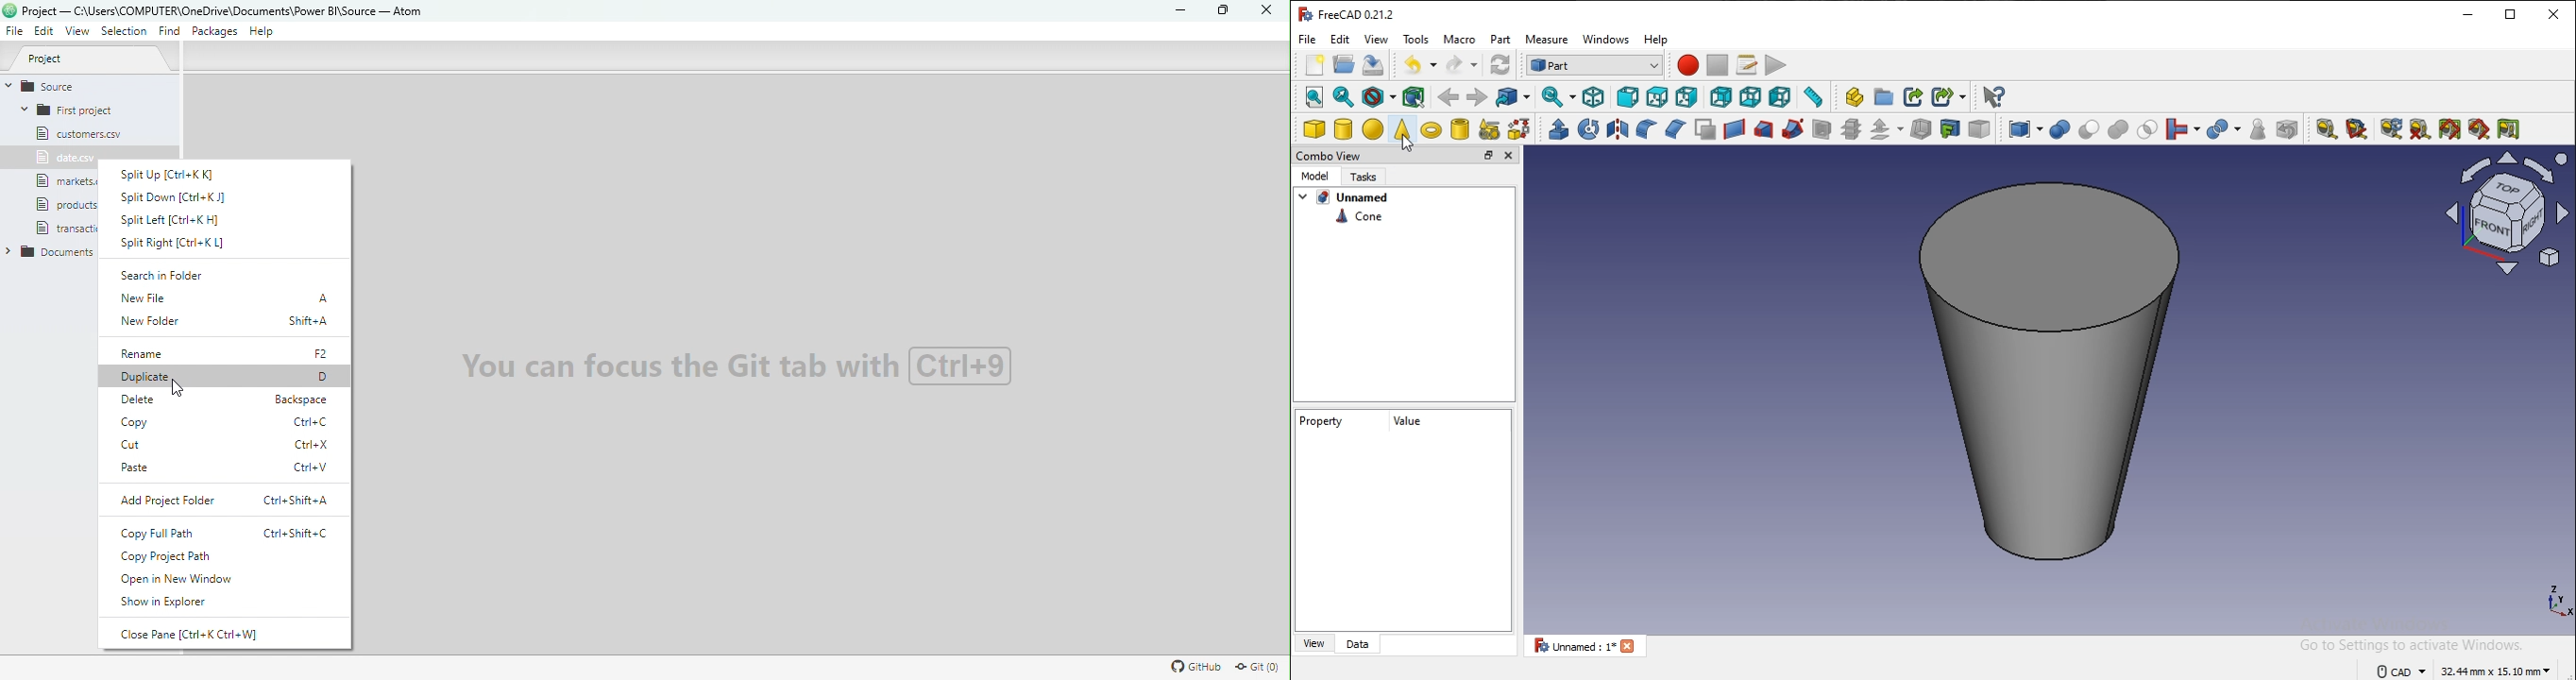 Image resolution: width=2576 pixels, height=700 pixels. Describe the element at coordinates (2087, 128) in the screenshot. I see `cut` at that location.